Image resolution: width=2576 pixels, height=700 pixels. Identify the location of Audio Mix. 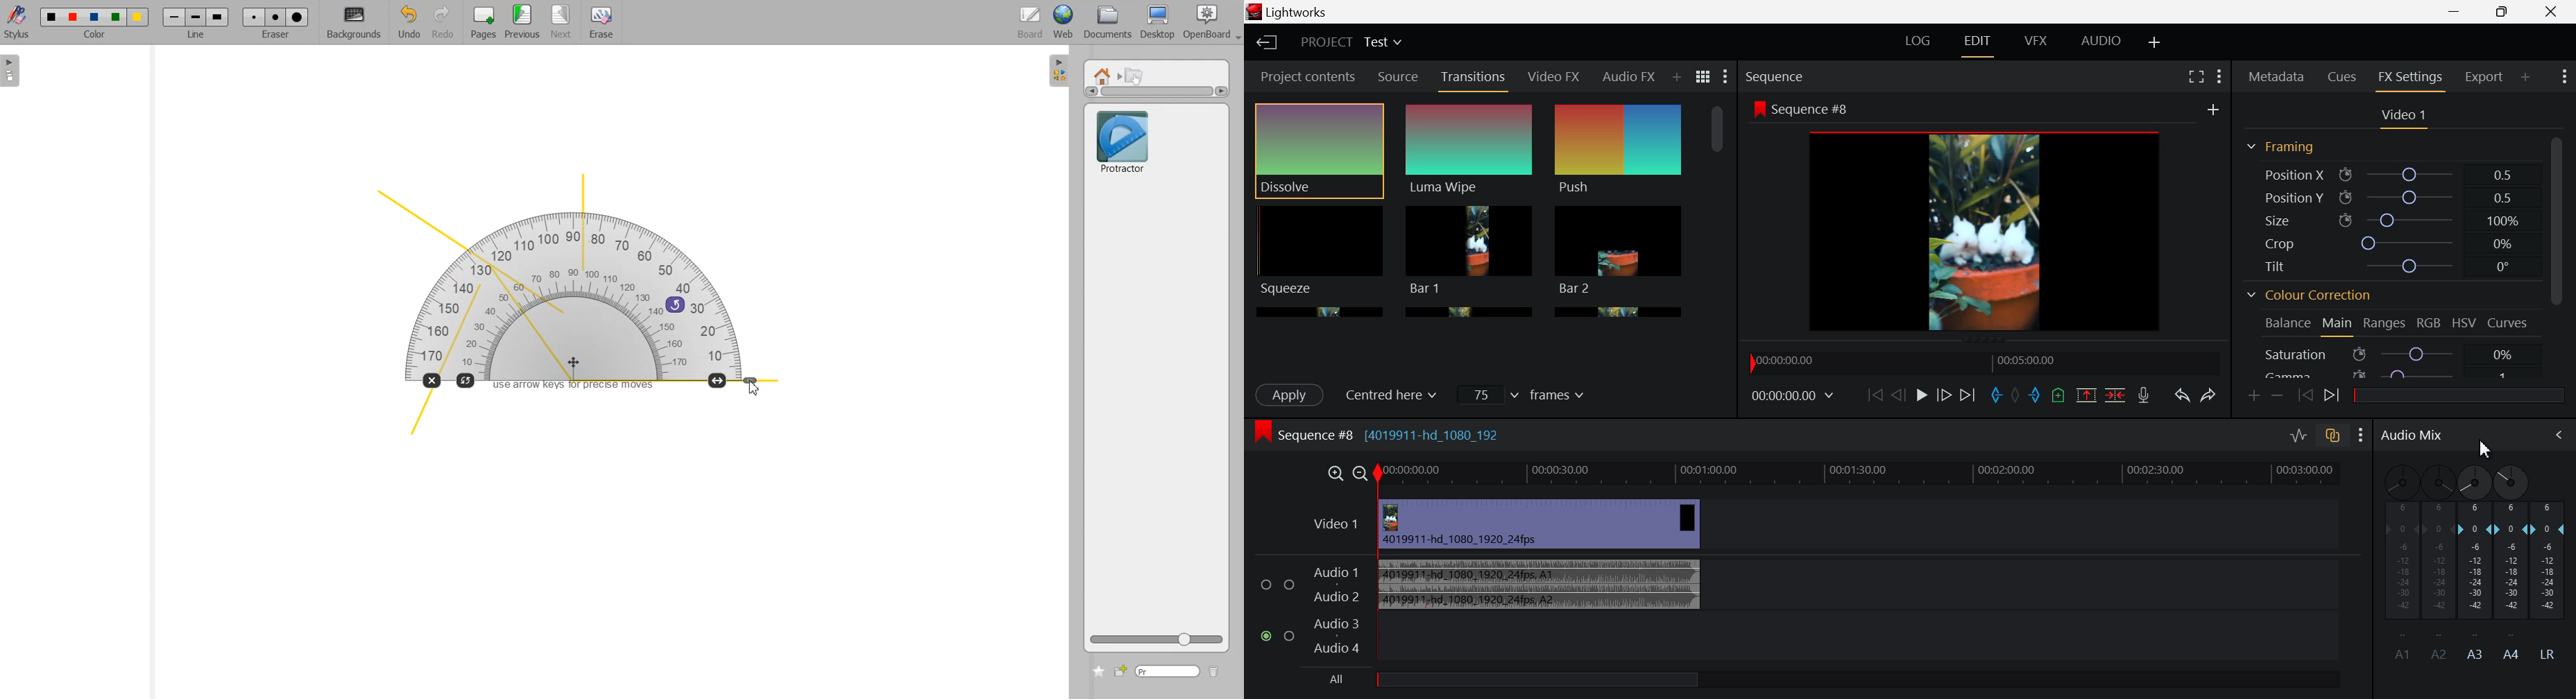
(2410, 438).